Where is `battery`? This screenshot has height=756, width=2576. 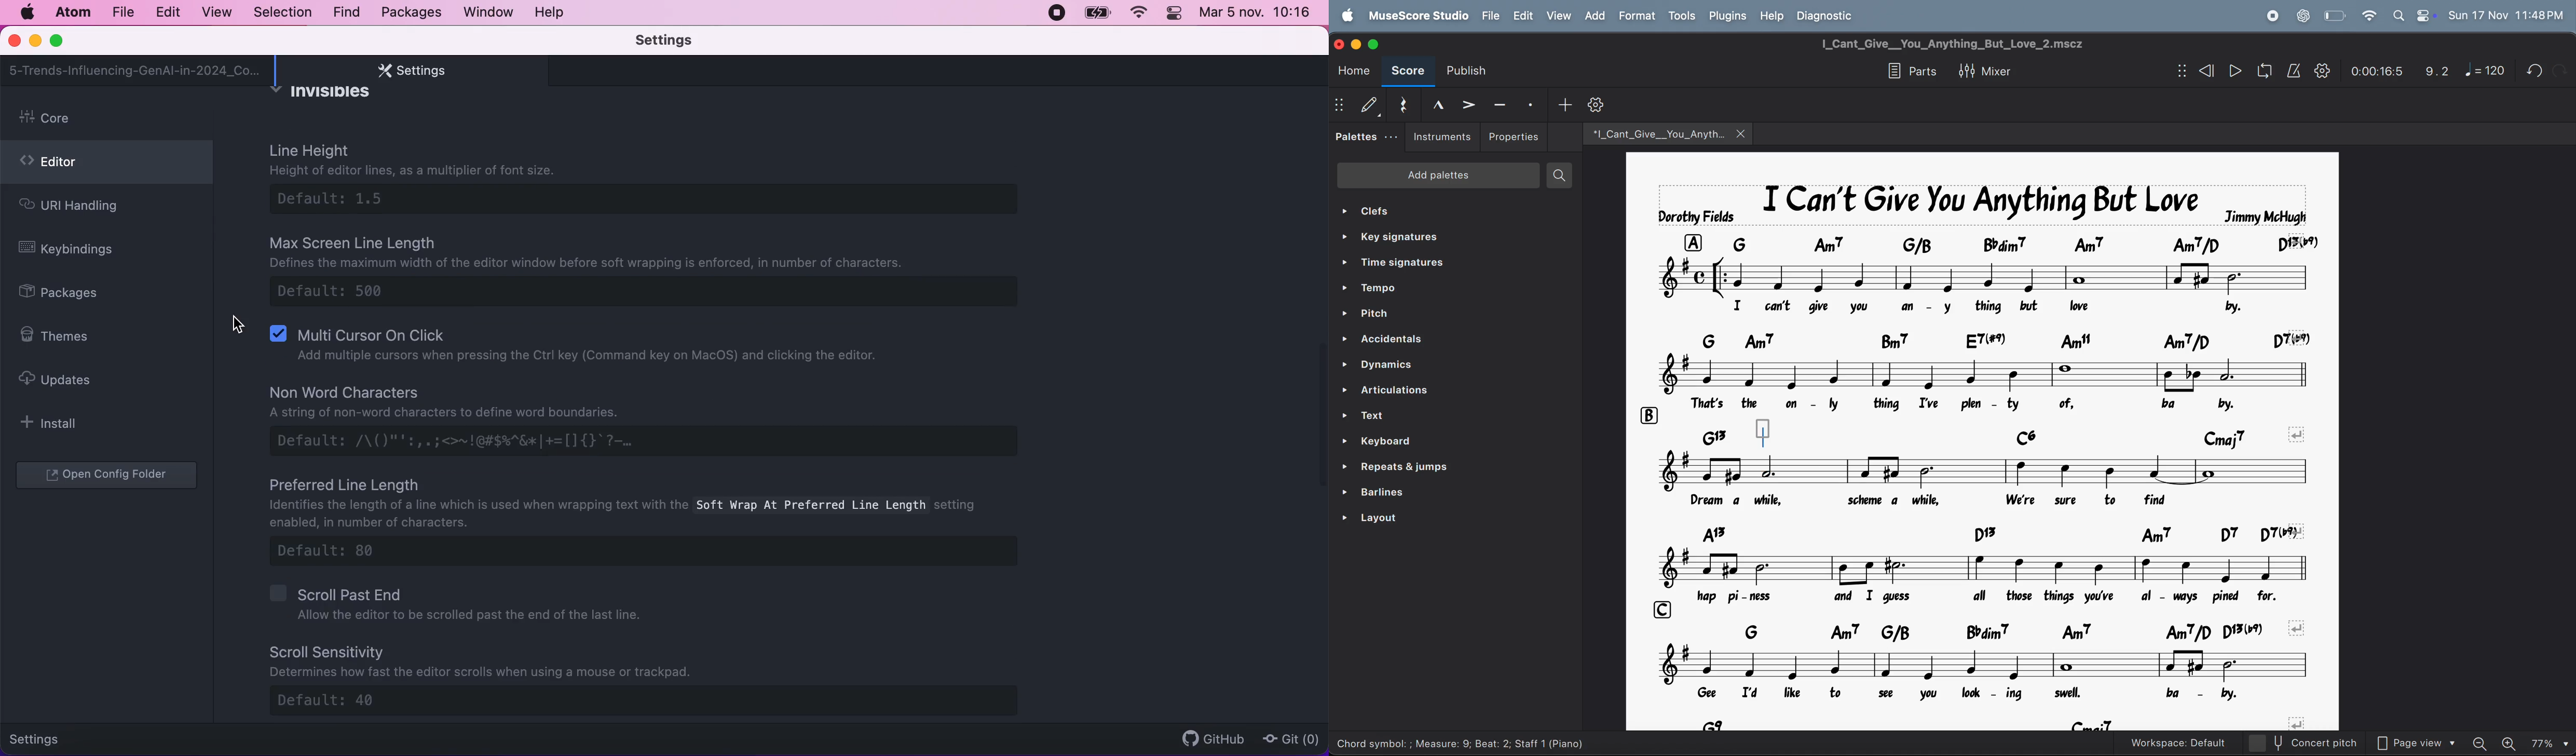
battery is located at coordinates (1097, 13).